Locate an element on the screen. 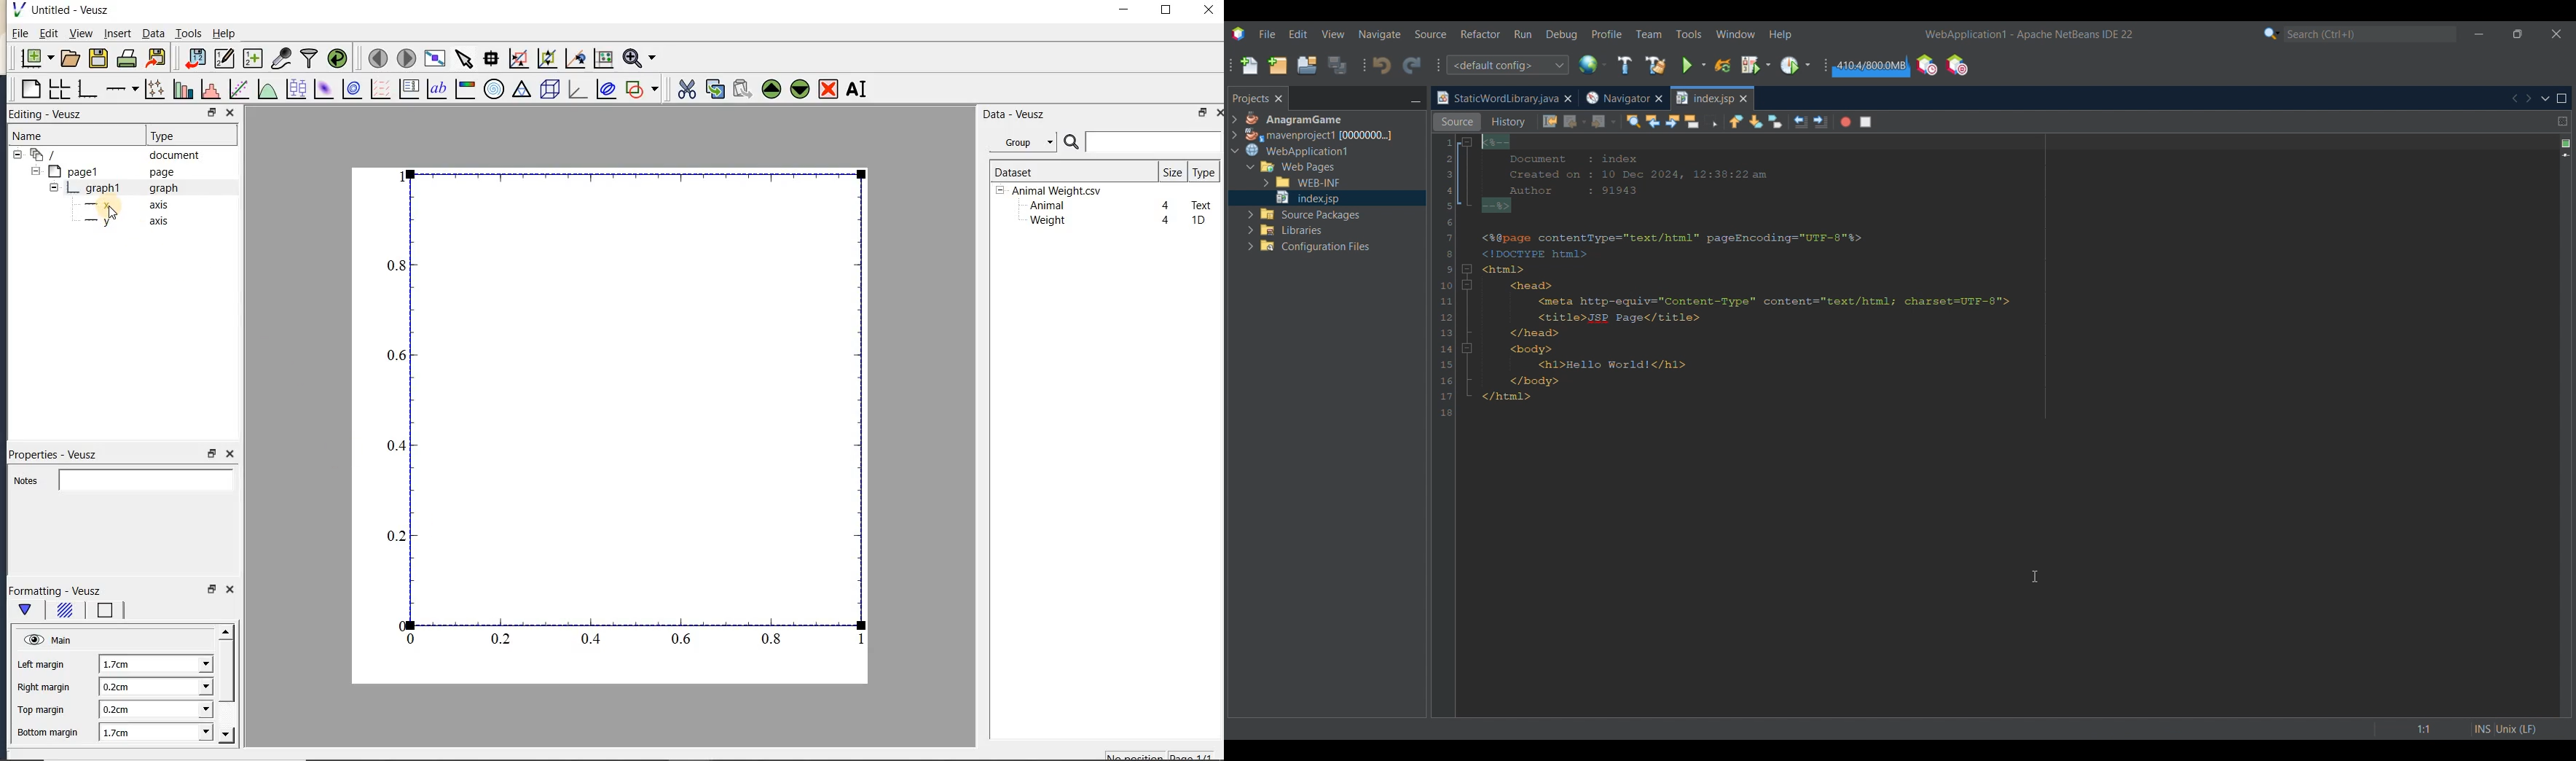 This screenshot has width=2576, height=784. border is located at coordinates (108, 612).